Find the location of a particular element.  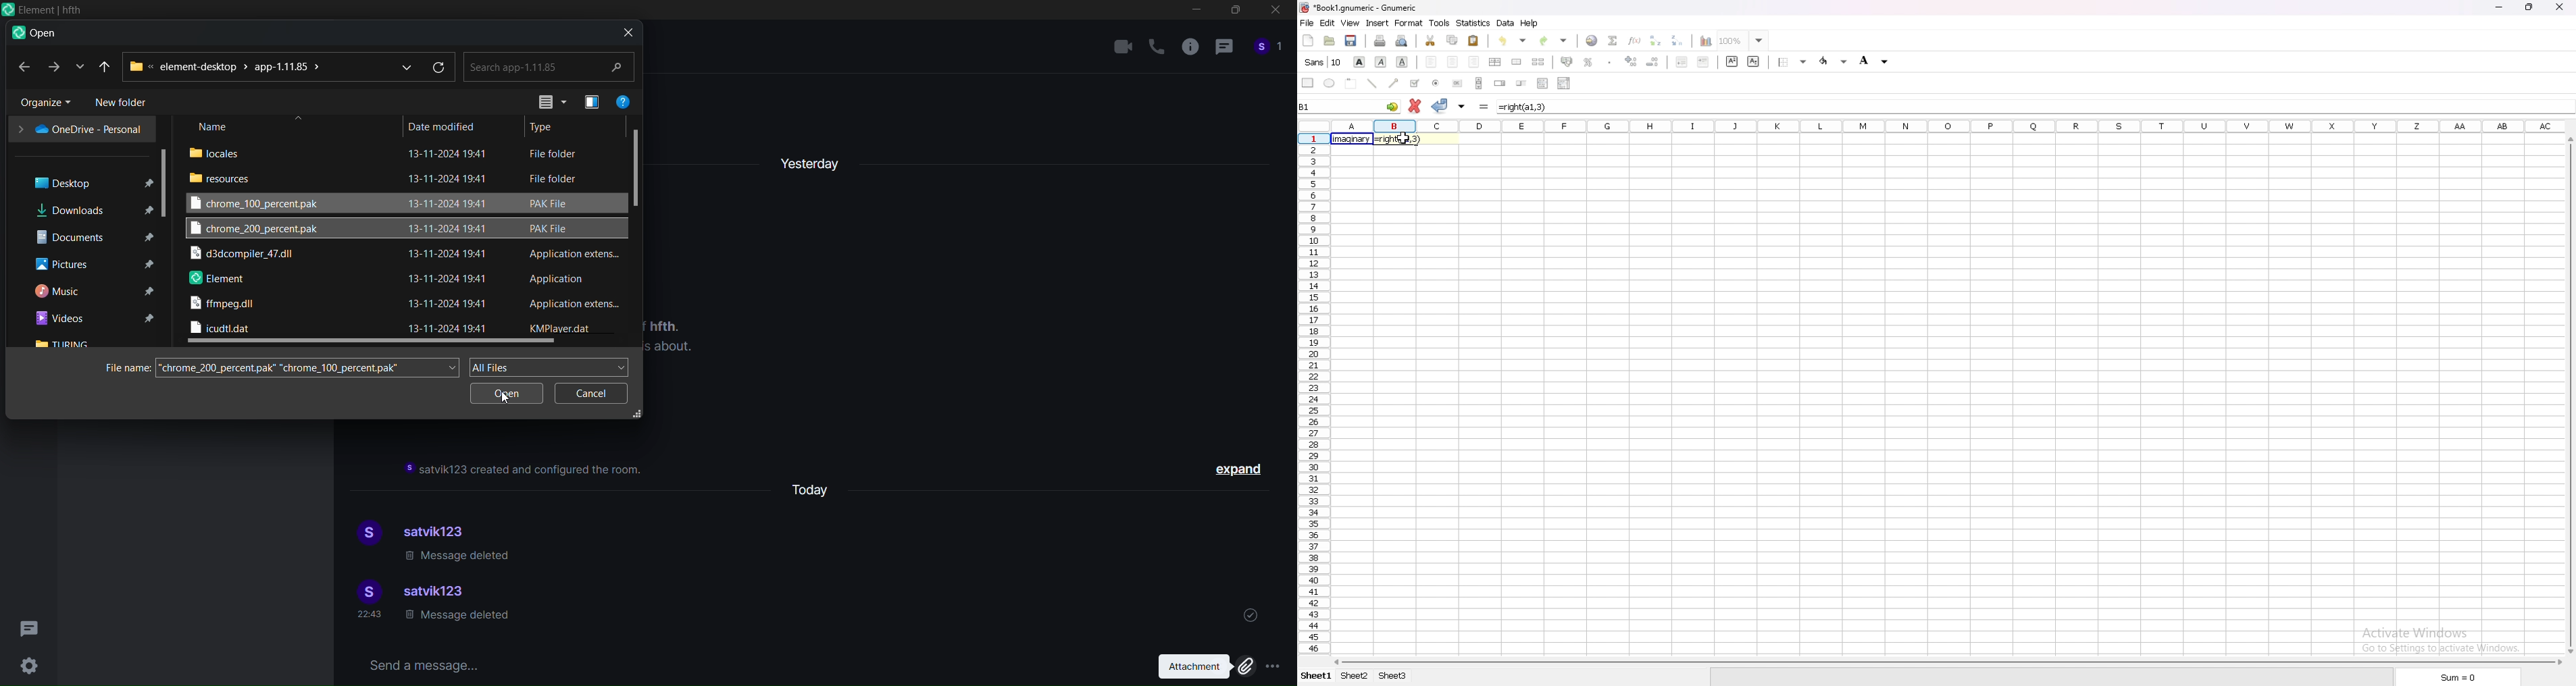

help is located at coordinates (1530, 24).